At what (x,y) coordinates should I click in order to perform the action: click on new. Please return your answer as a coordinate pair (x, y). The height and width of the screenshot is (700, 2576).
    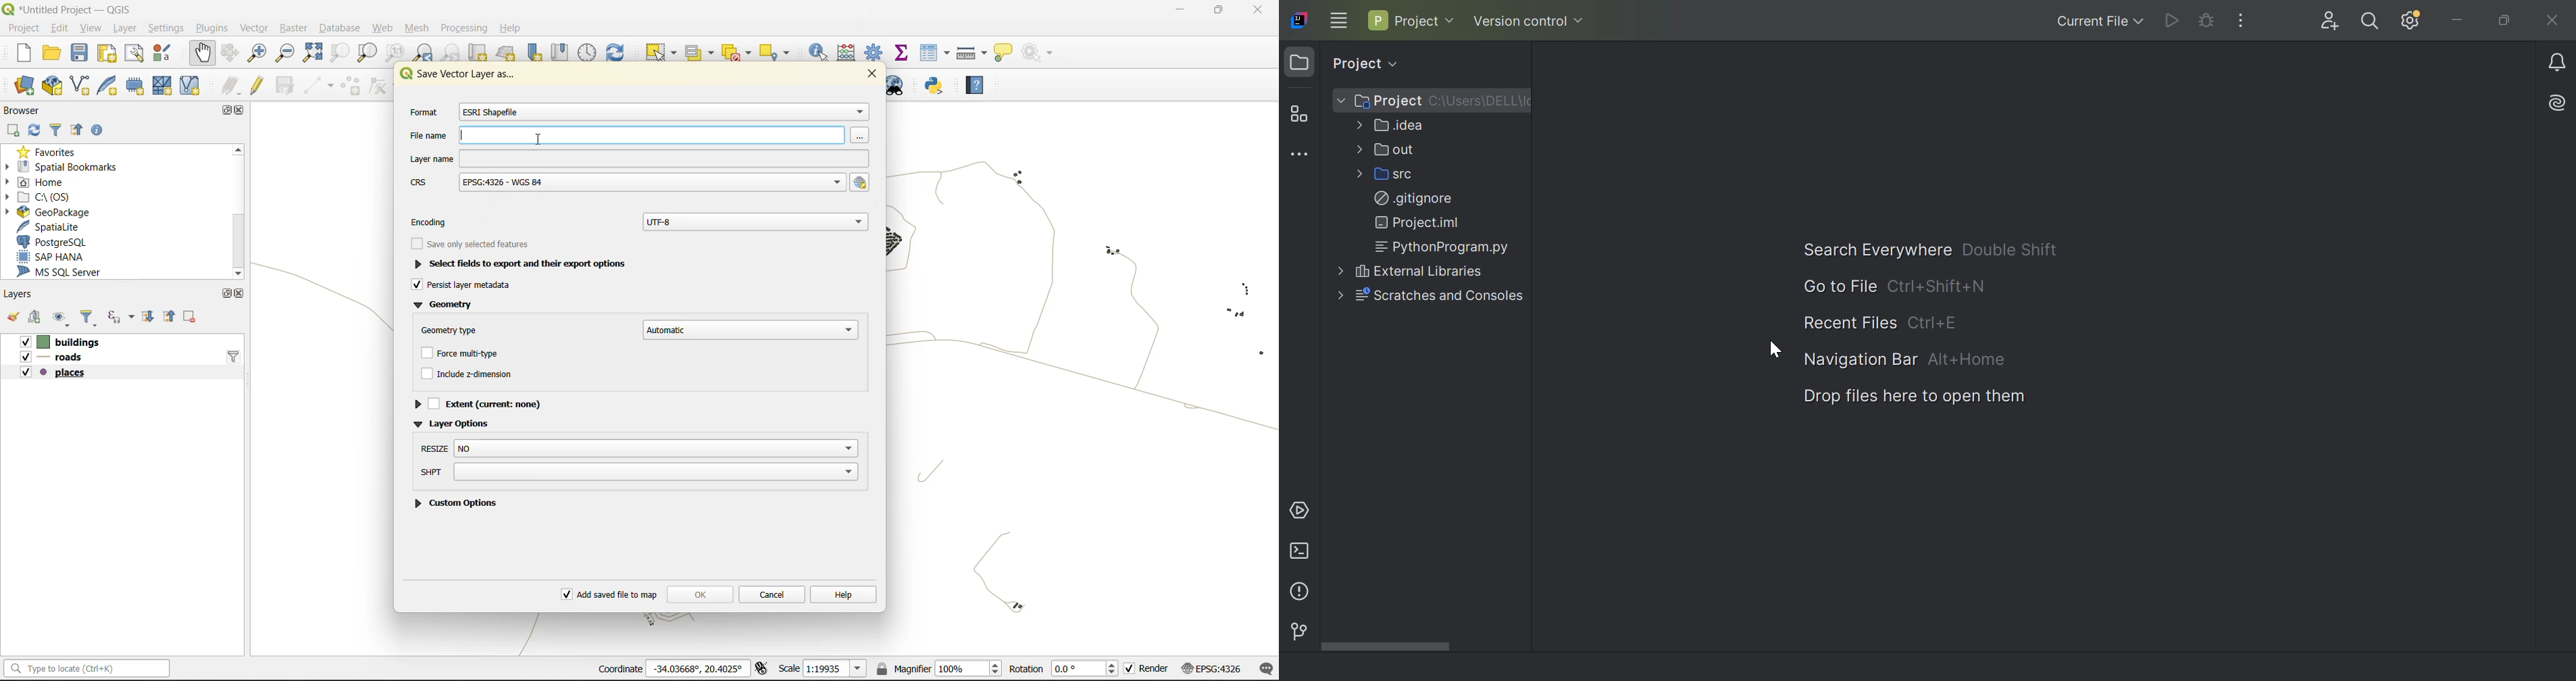
    Looking at the image, I should click on (25, 53).